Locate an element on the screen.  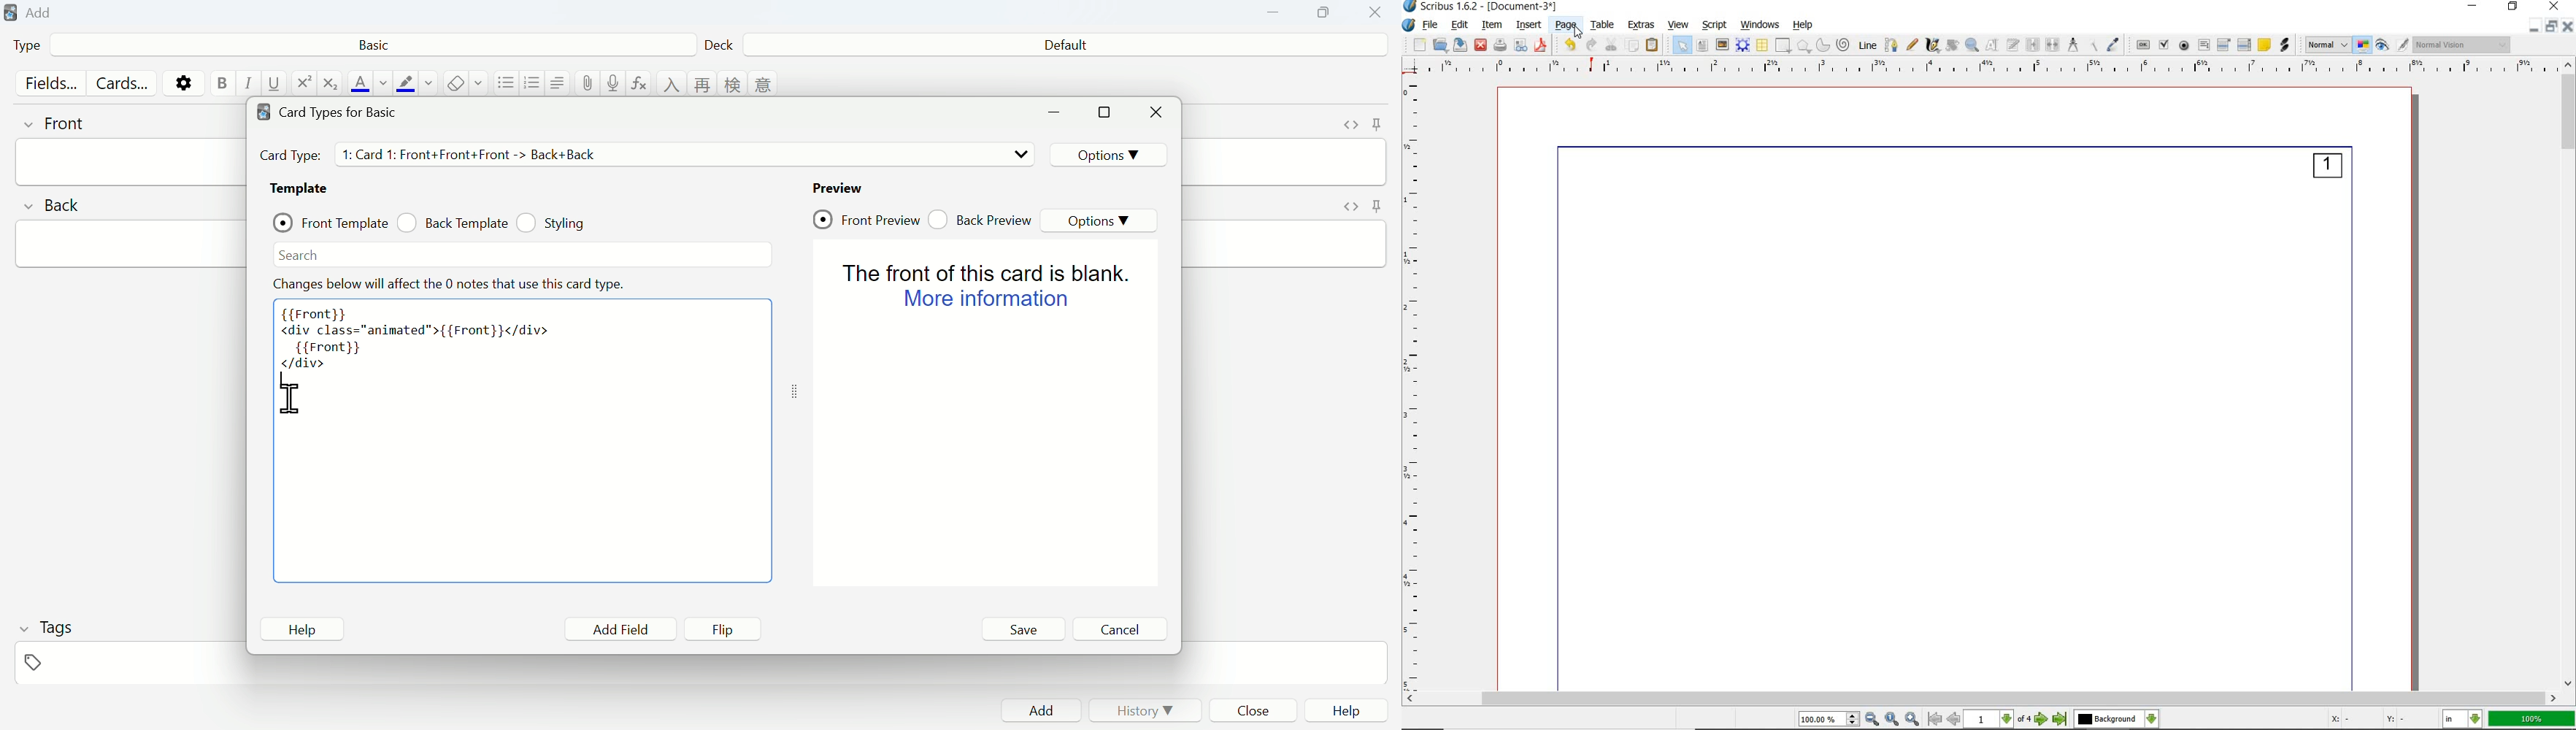
tags is located at coordinates (127, 664).